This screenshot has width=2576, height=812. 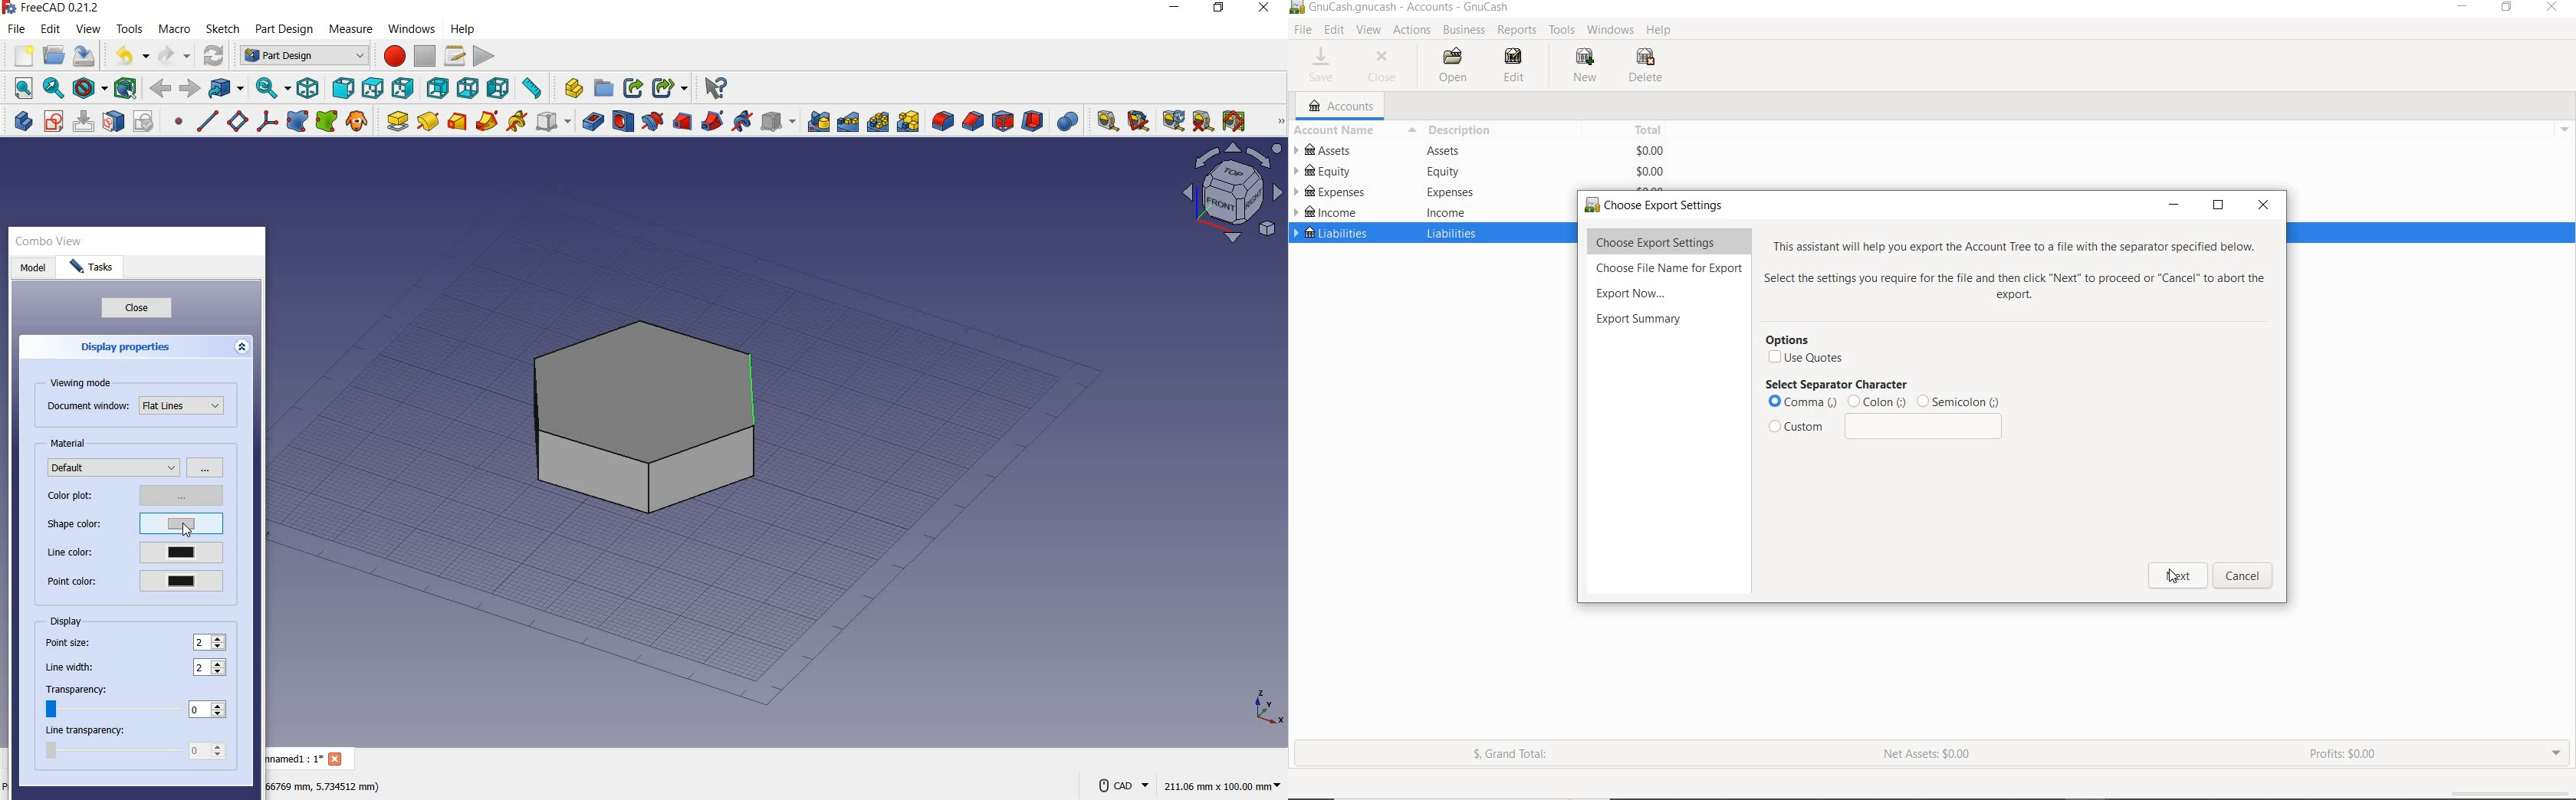 I want to click on restore down, so click(x=2219, y=205).